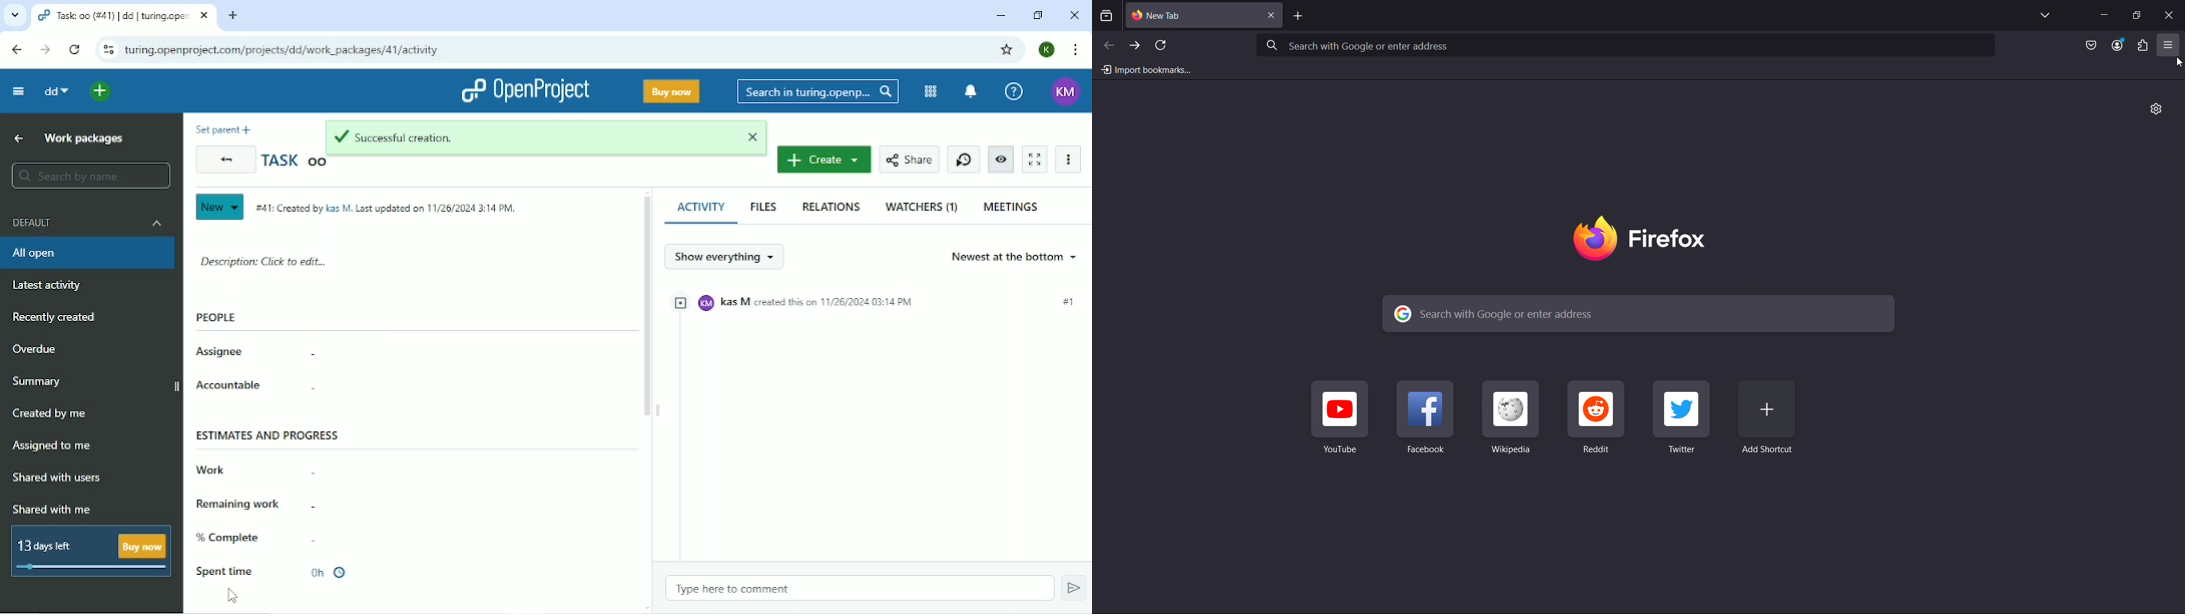  Describe the element at coordinates (388, 209) in the screenshot. I see `#41: Created by Kas M. Last updated on 11/26/2024 3:14PM` at that location.